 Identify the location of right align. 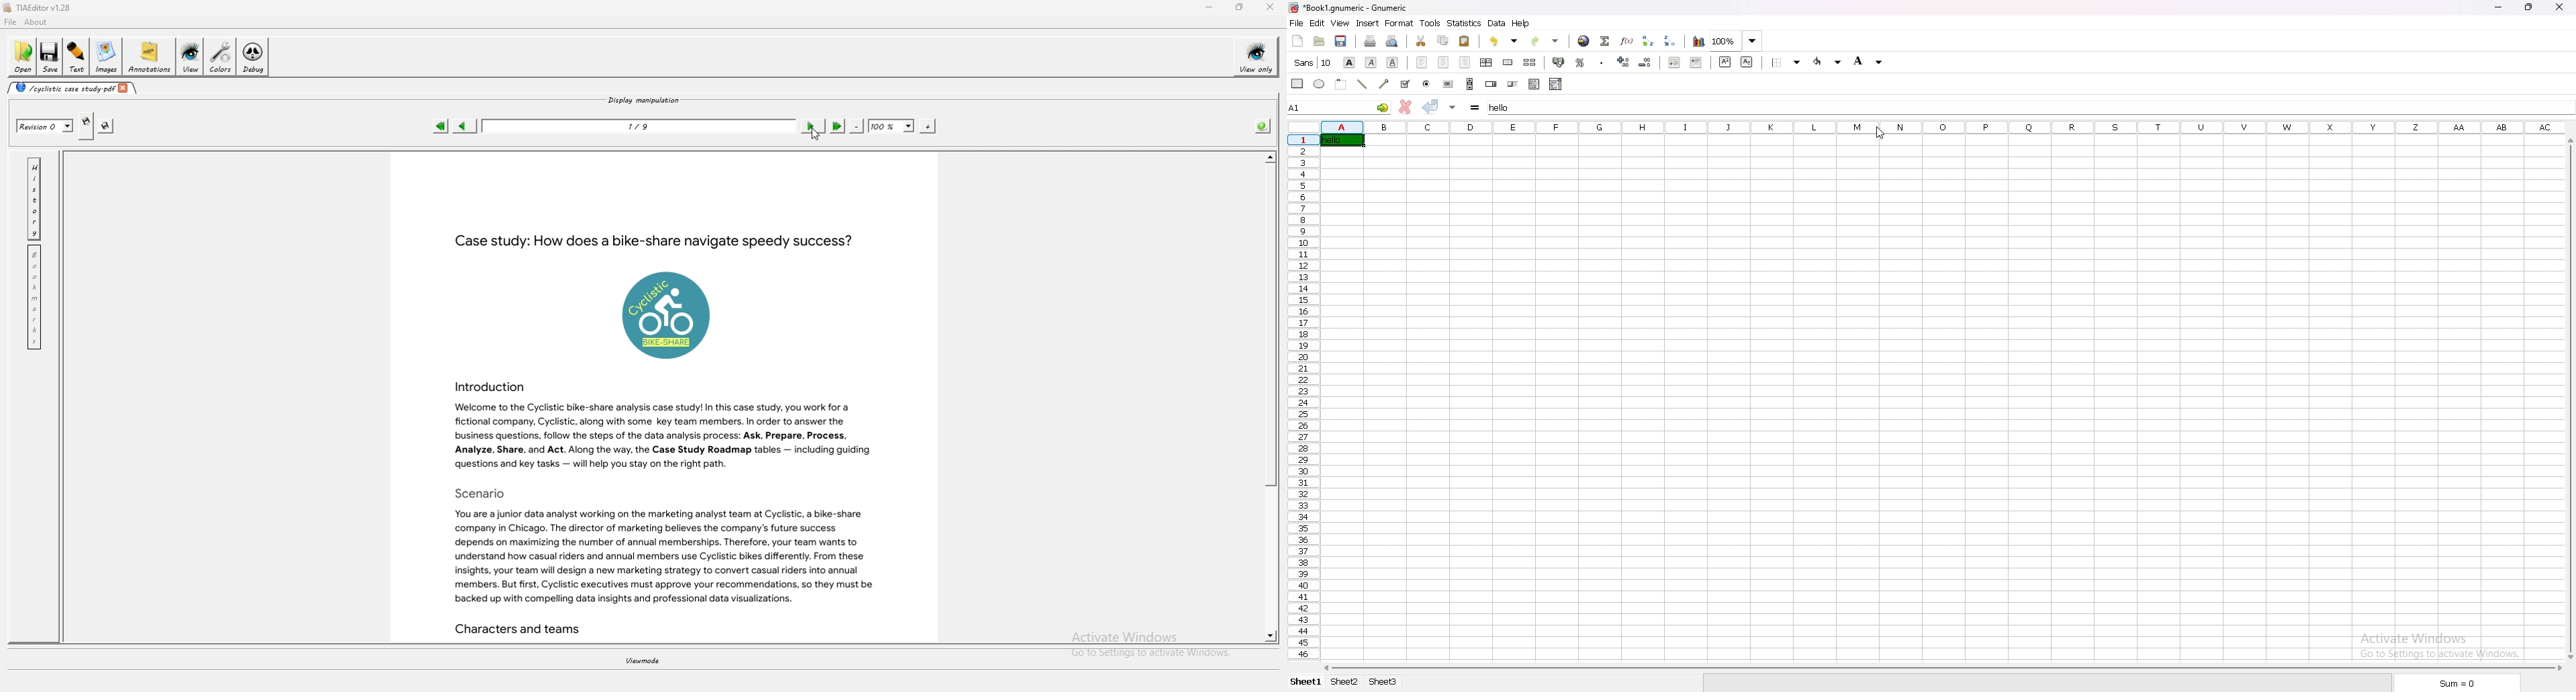
(1467, 63).